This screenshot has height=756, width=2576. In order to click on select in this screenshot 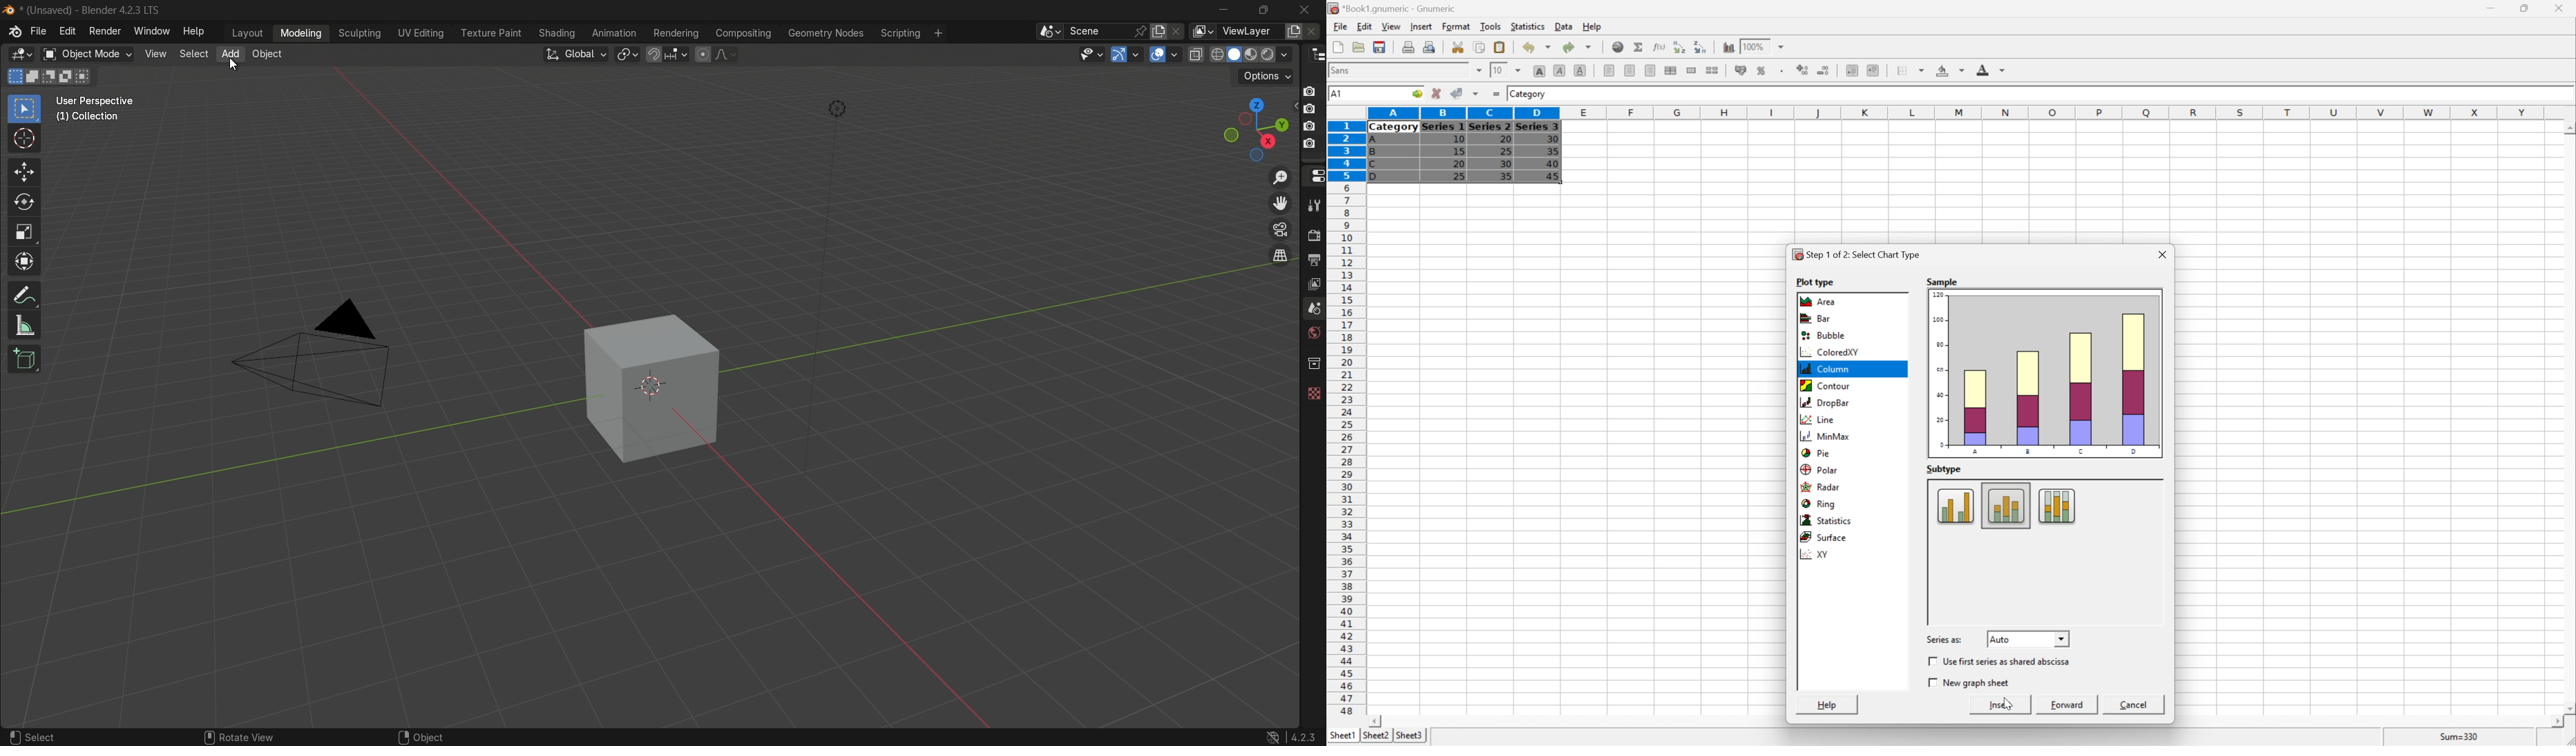, I will do `click(34, 738)`.